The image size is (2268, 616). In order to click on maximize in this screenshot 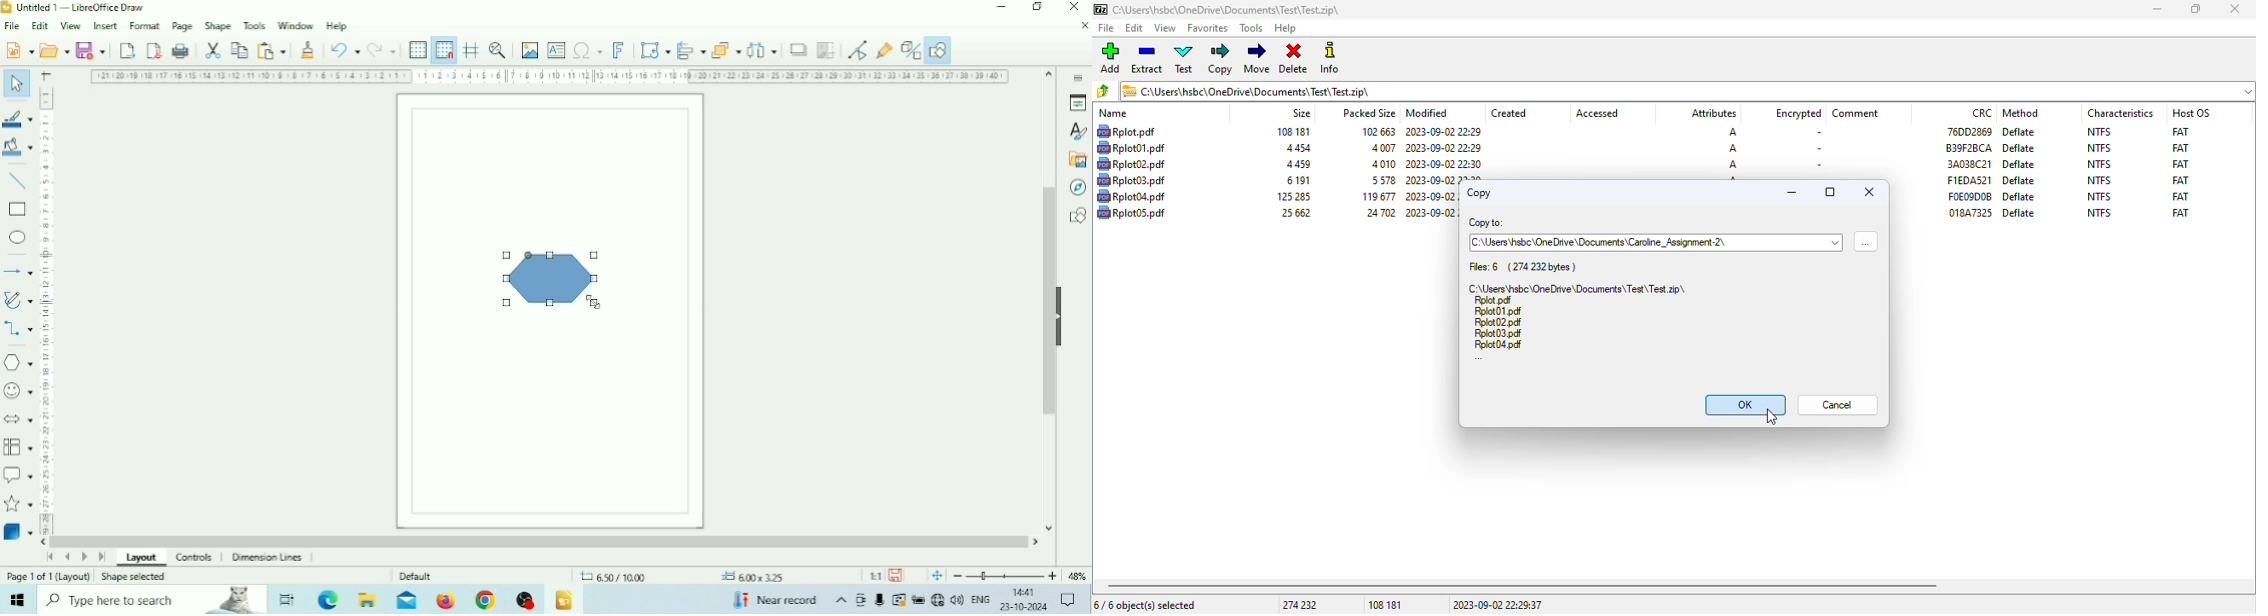, I will do `click(2196, 9)`.